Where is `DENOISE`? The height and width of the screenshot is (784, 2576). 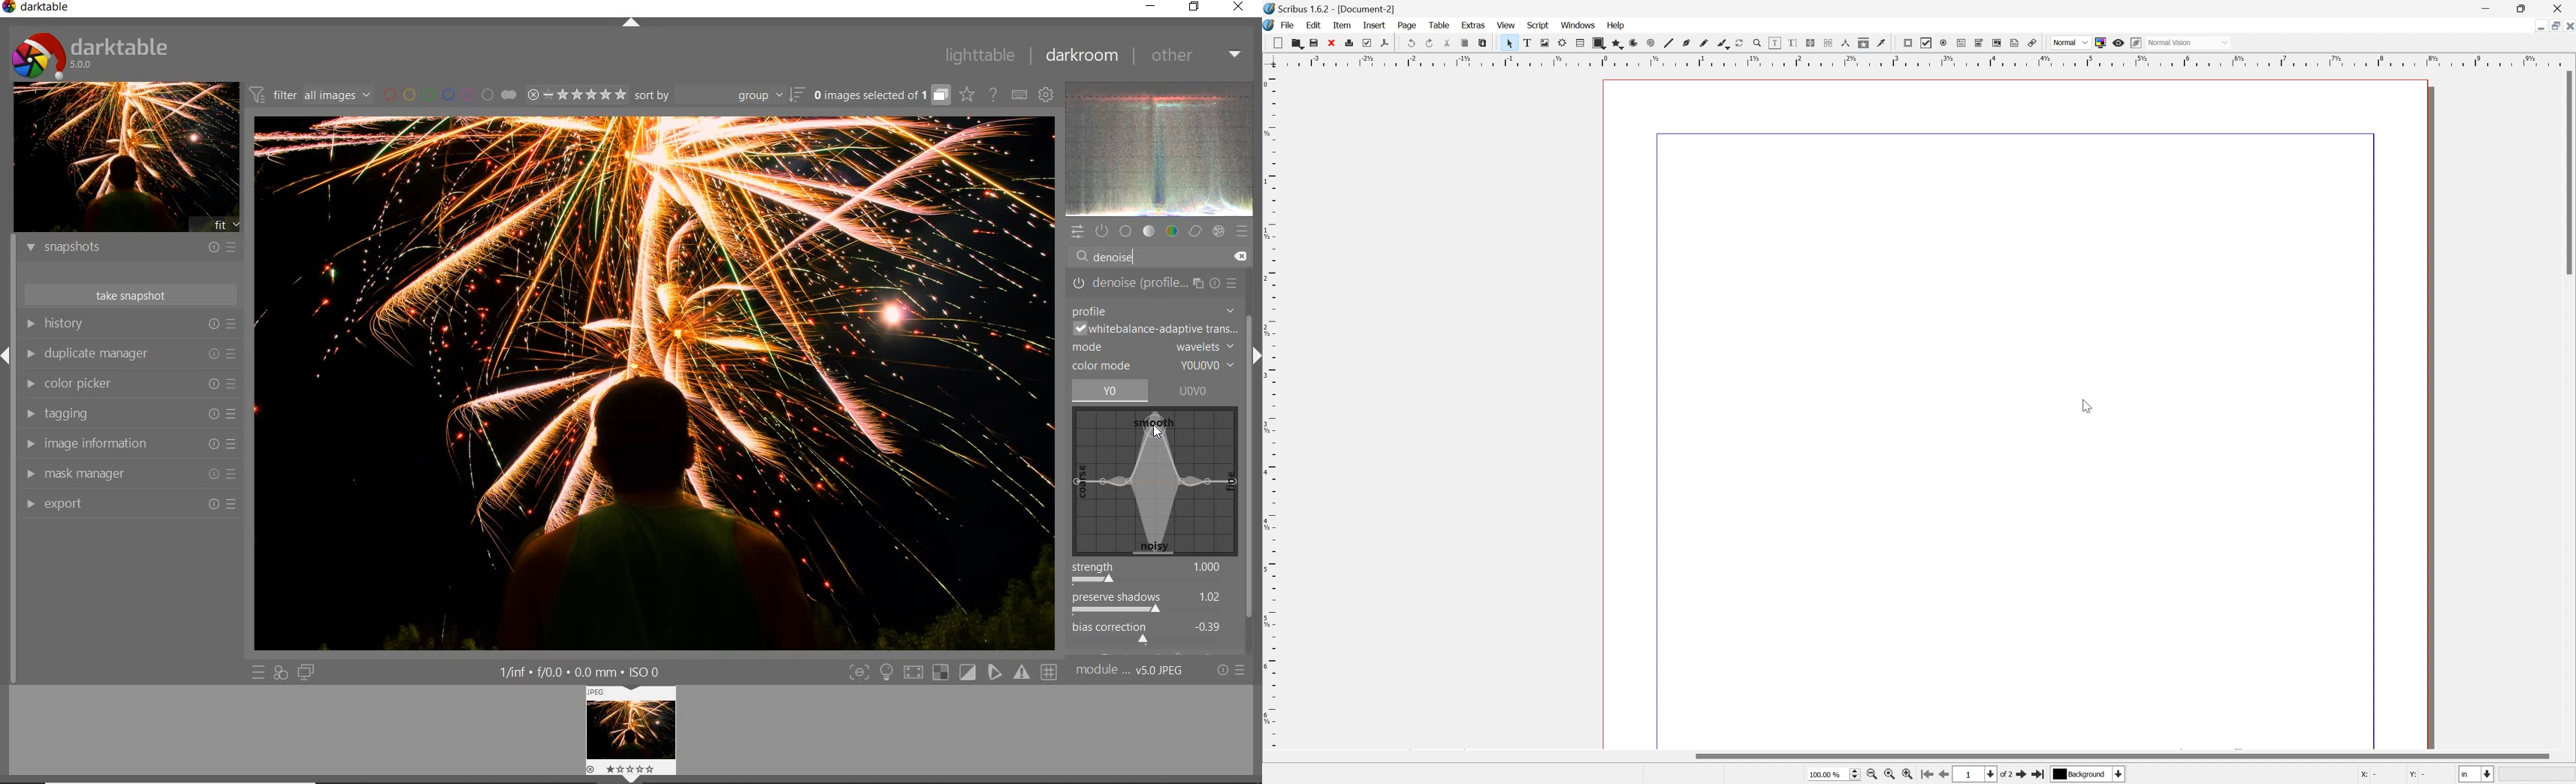 DENOISE is located at coordinates (1115, 258).